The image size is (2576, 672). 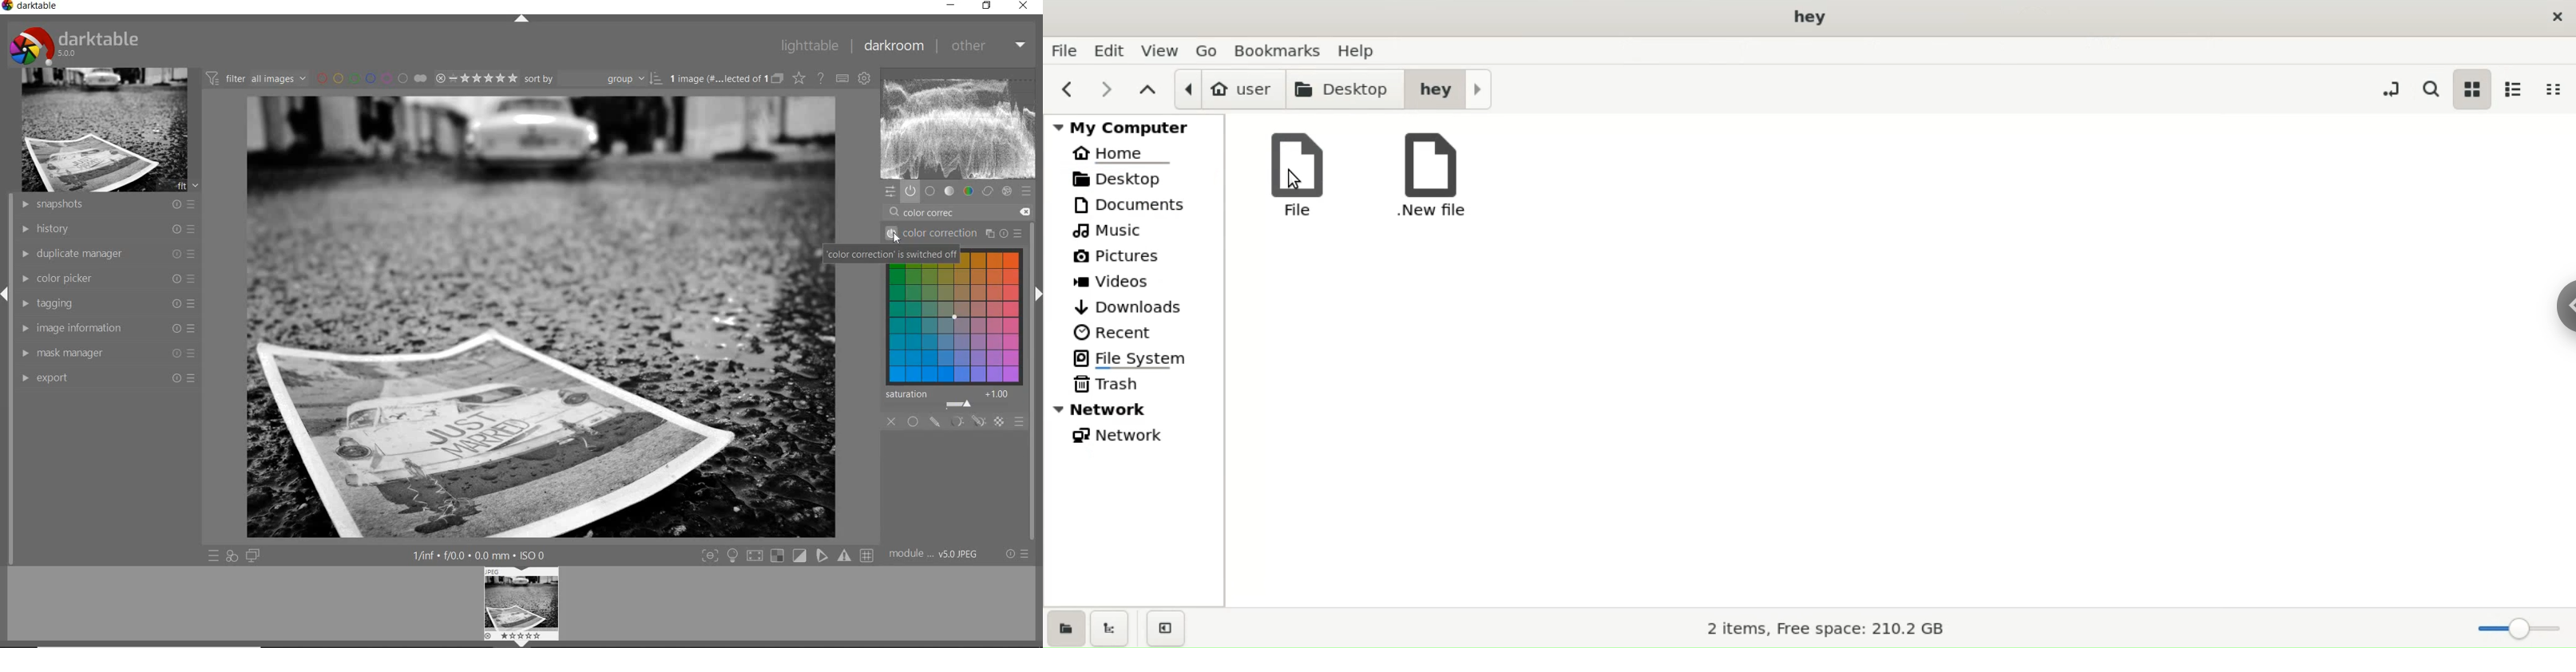 I want to click on other, so click(x=991, y=46).